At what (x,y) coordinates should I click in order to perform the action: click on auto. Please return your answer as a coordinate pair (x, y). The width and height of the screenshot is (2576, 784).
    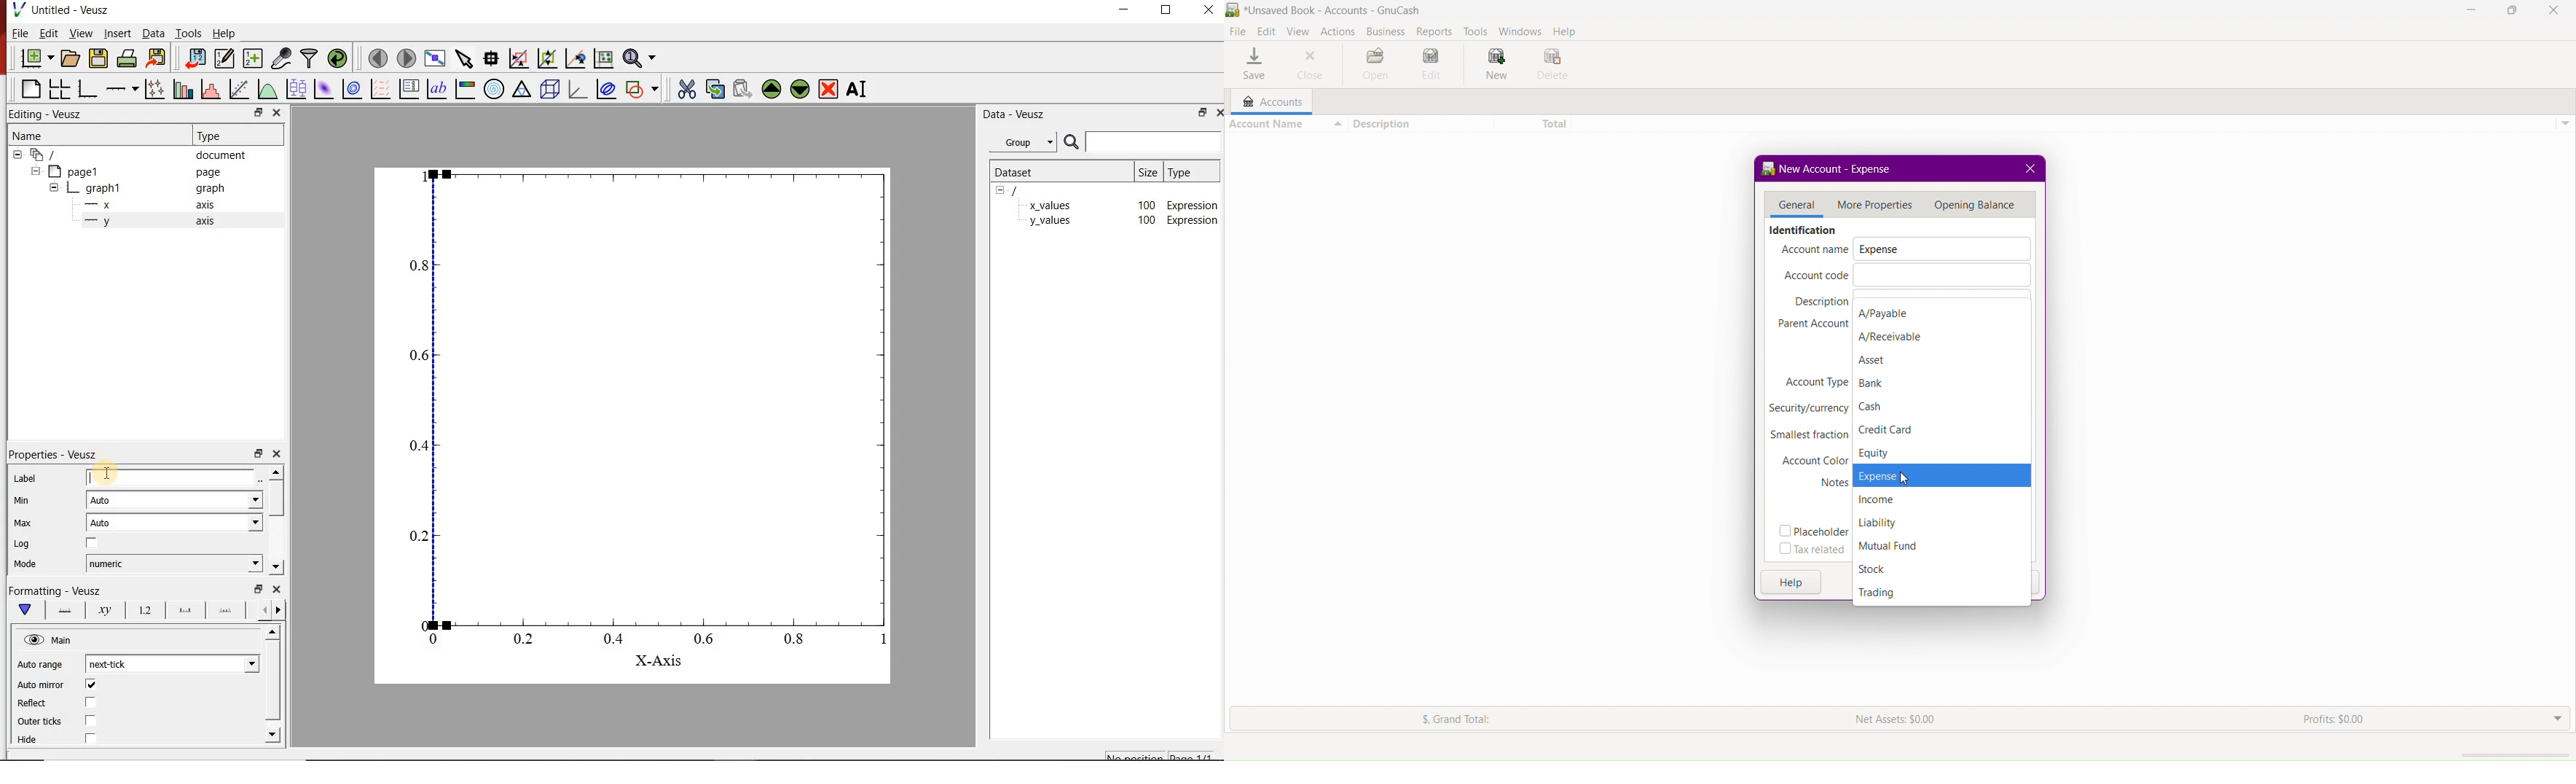
    Looking at the image, I should click on (176, 522).